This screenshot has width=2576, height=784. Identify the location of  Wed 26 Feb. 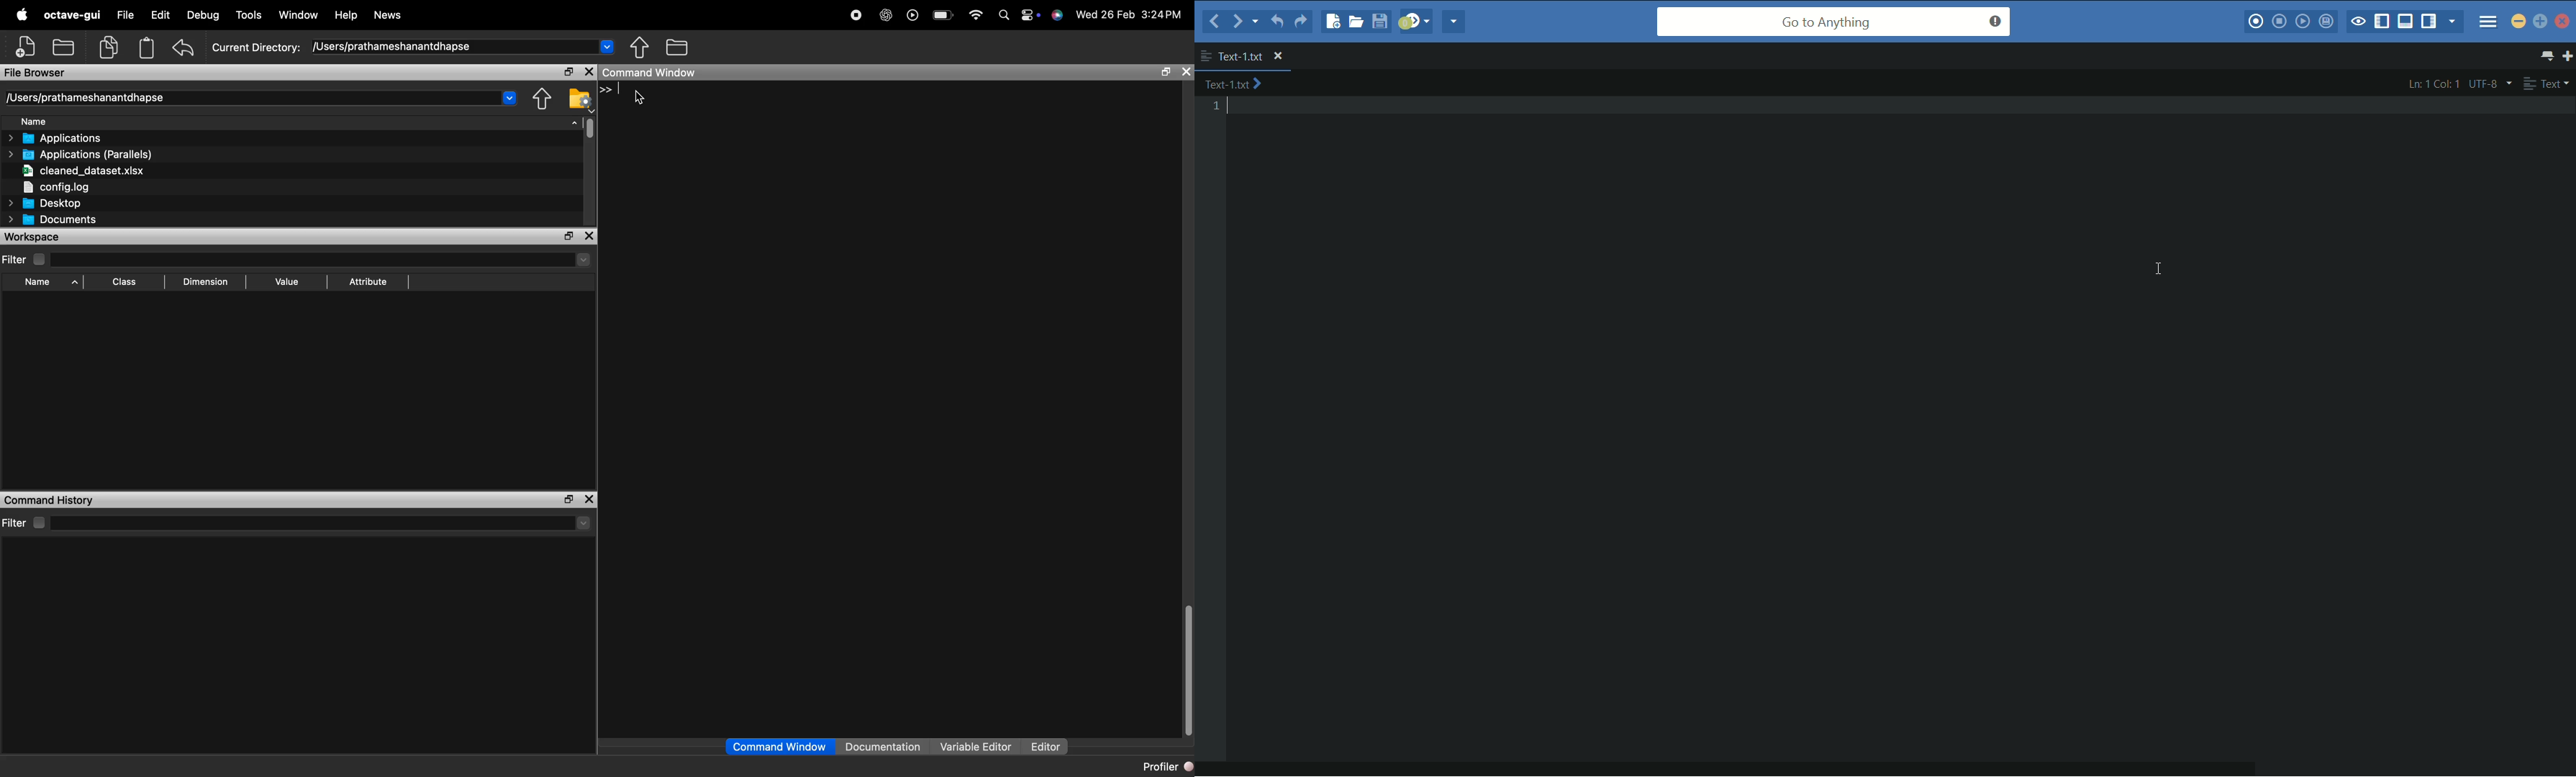
(1103, 14).